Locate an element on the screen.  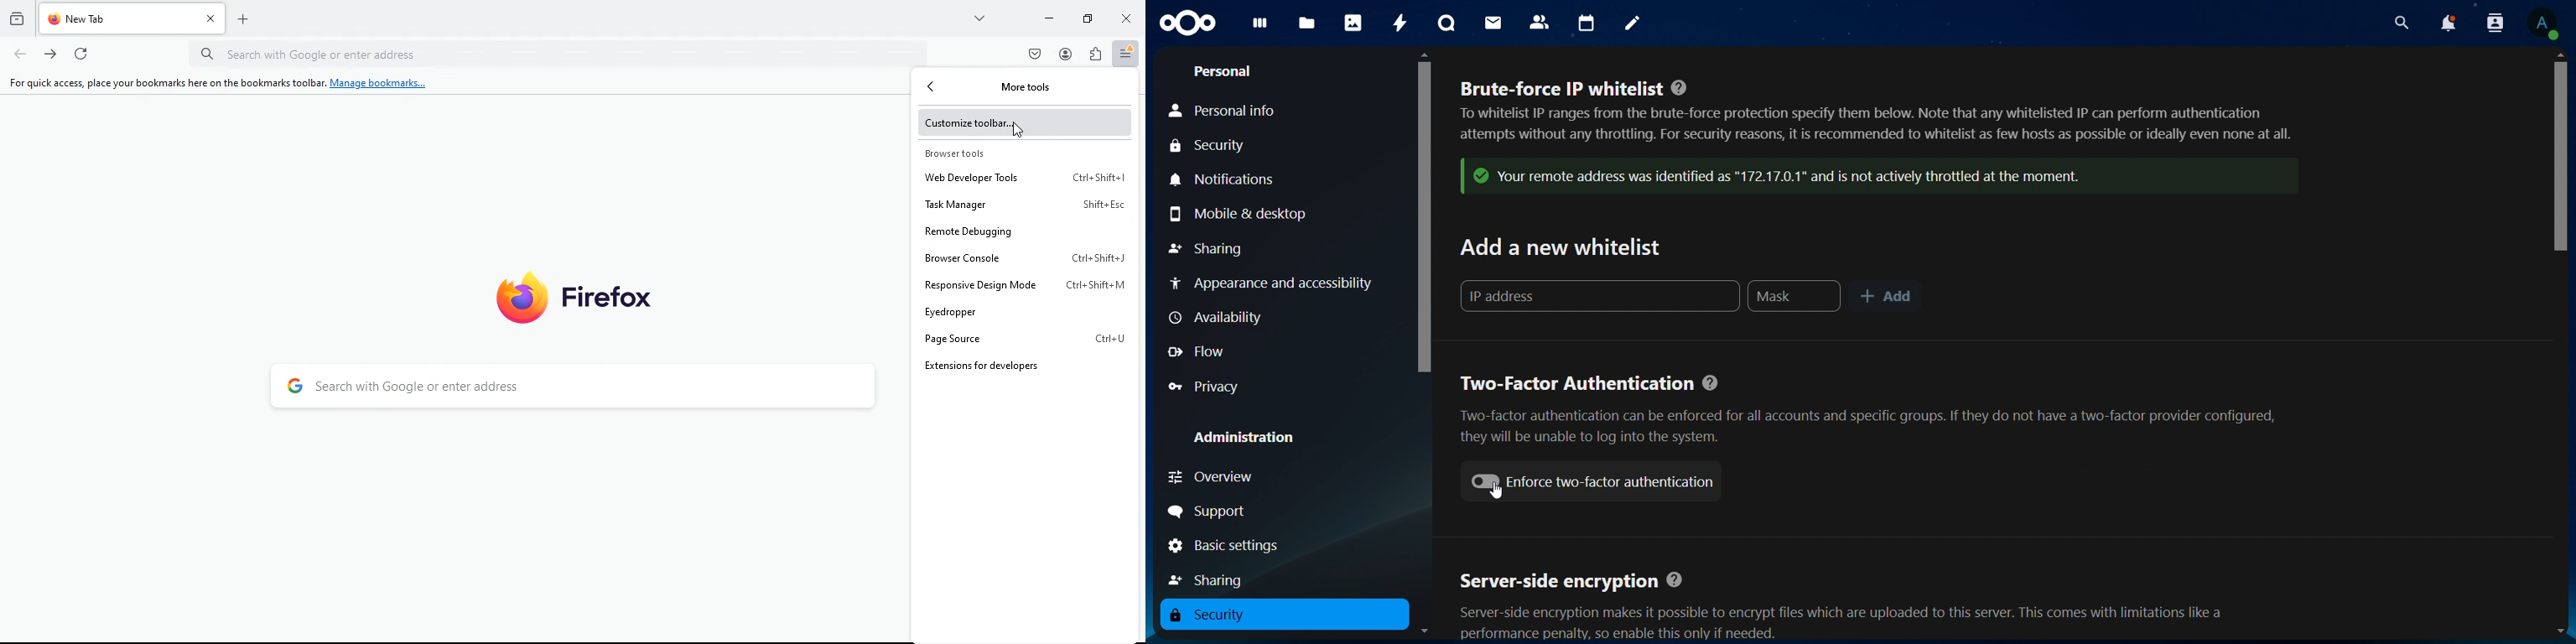
customize toolbar is located at coordinates (1021, 124).